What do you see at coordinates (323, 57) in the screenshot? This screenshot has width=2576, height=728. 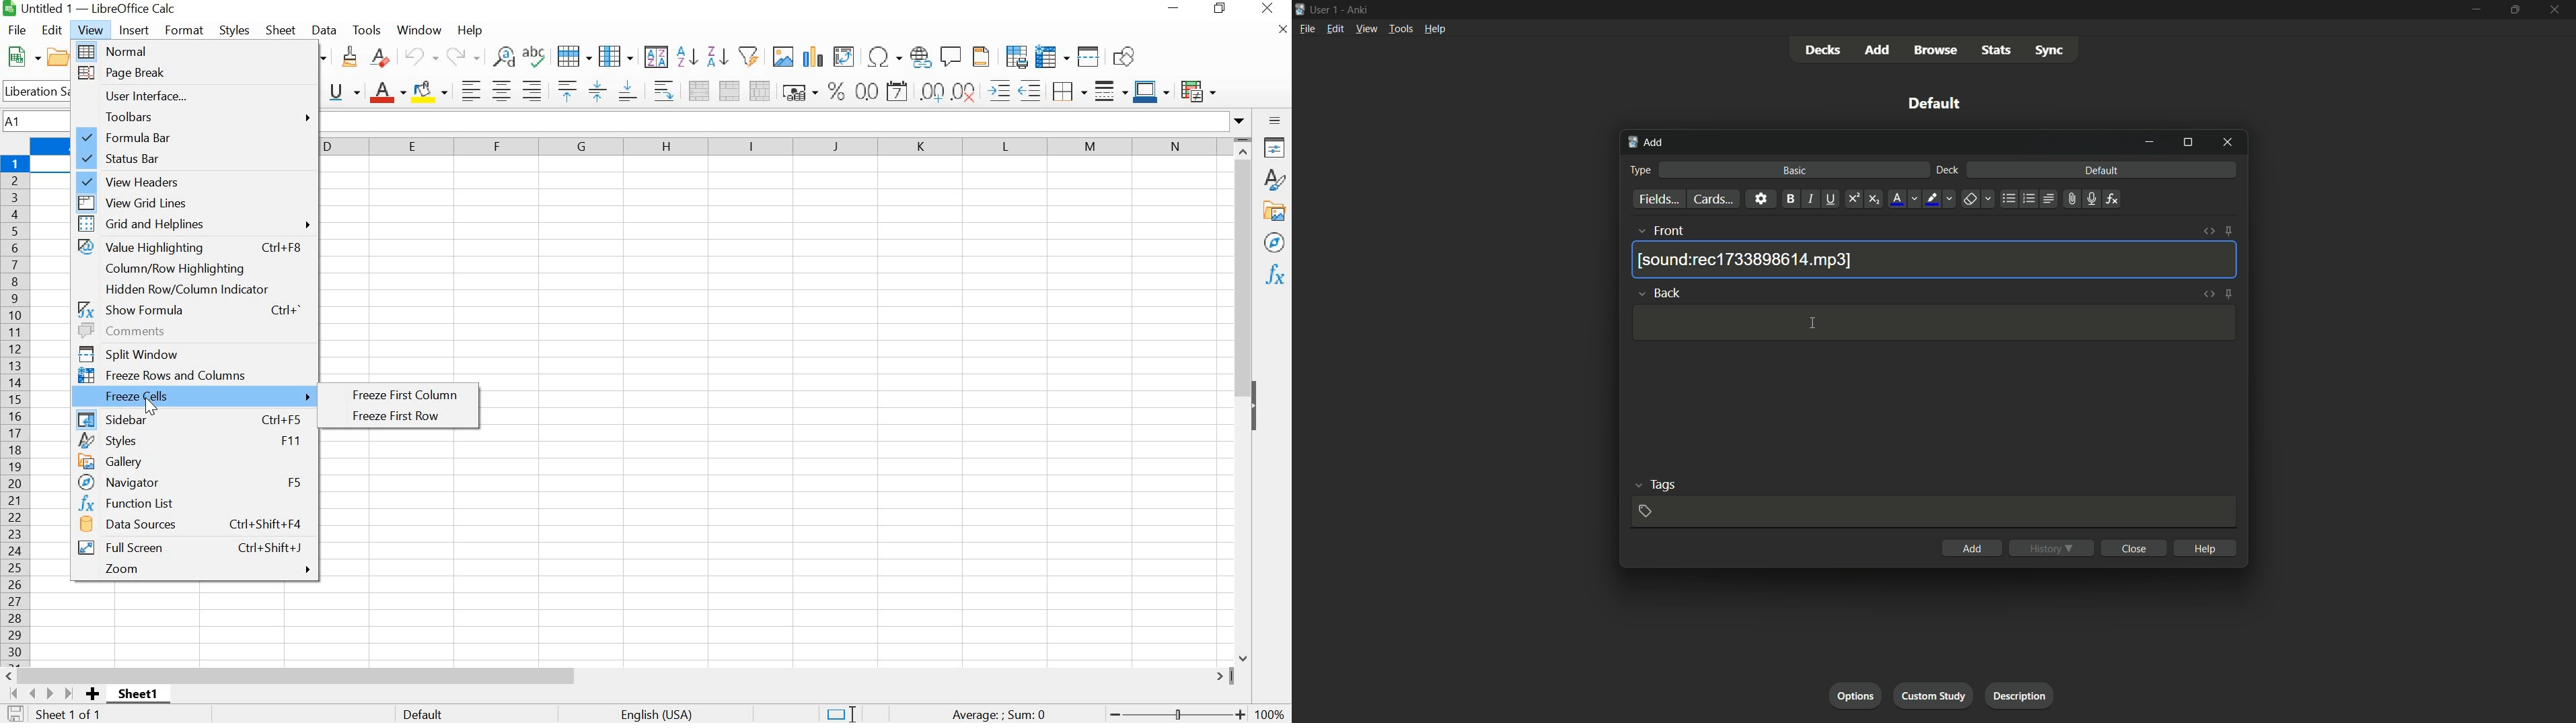 I see `PASTE` at bounding box center [323, 57].